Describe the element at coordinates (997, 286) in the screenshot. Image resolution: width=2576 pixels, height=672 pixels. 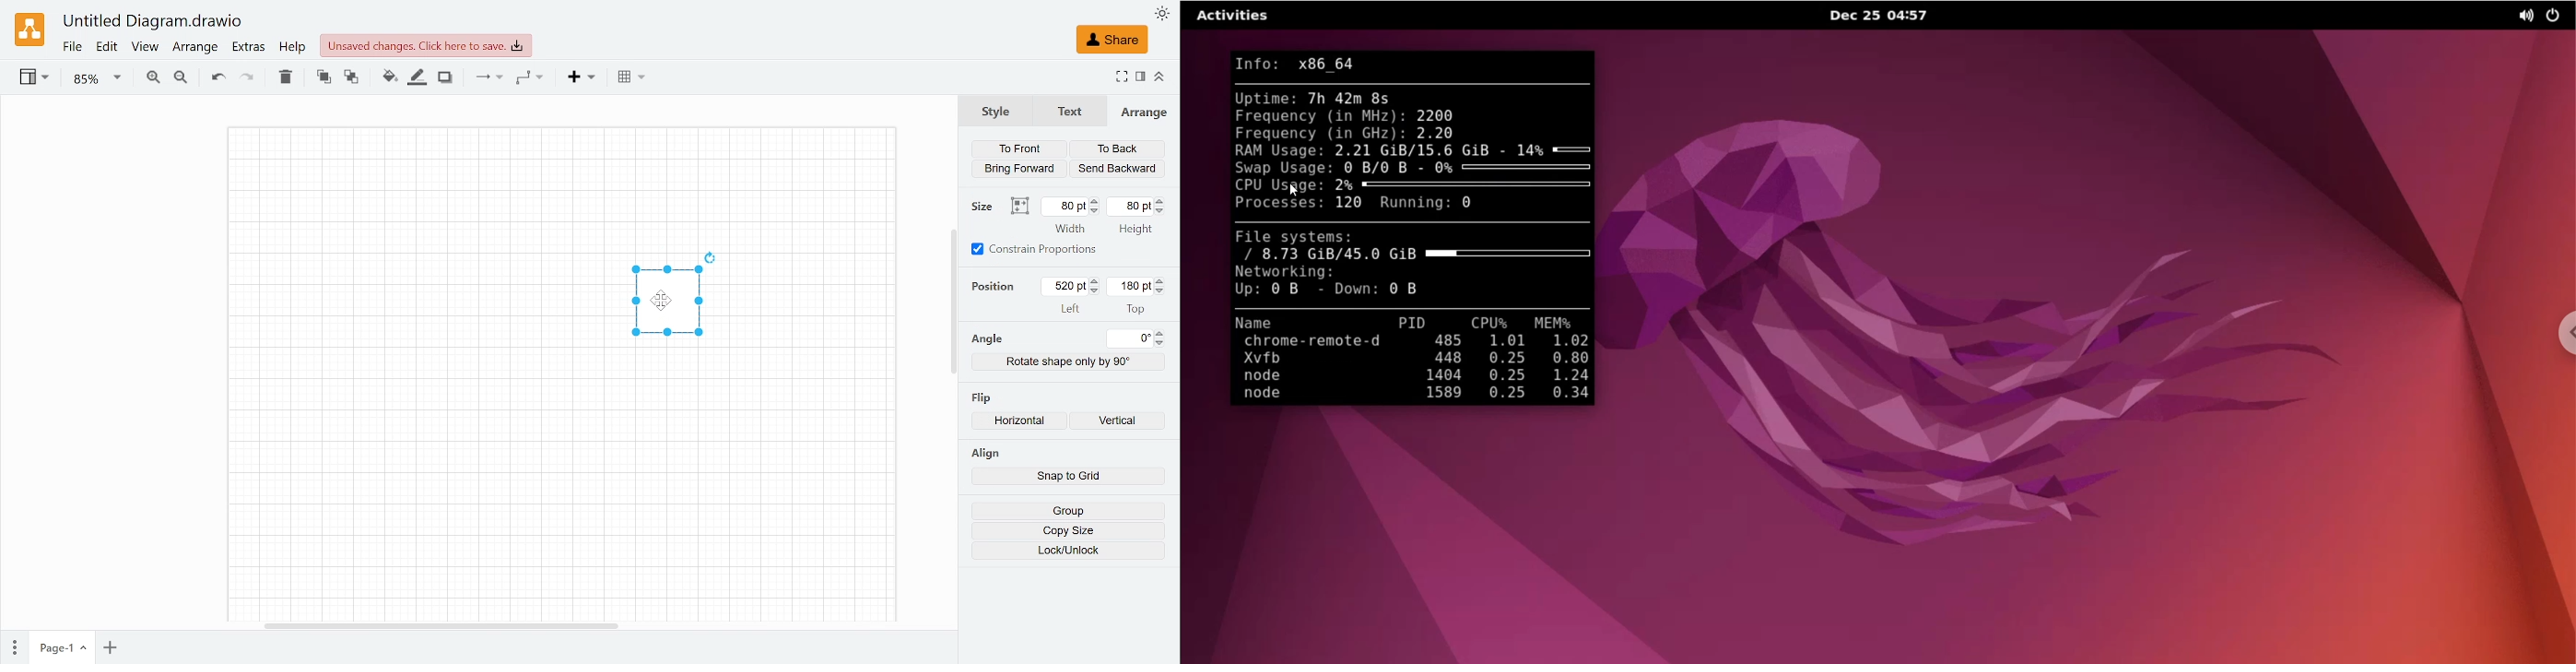
I see `position` at that location.